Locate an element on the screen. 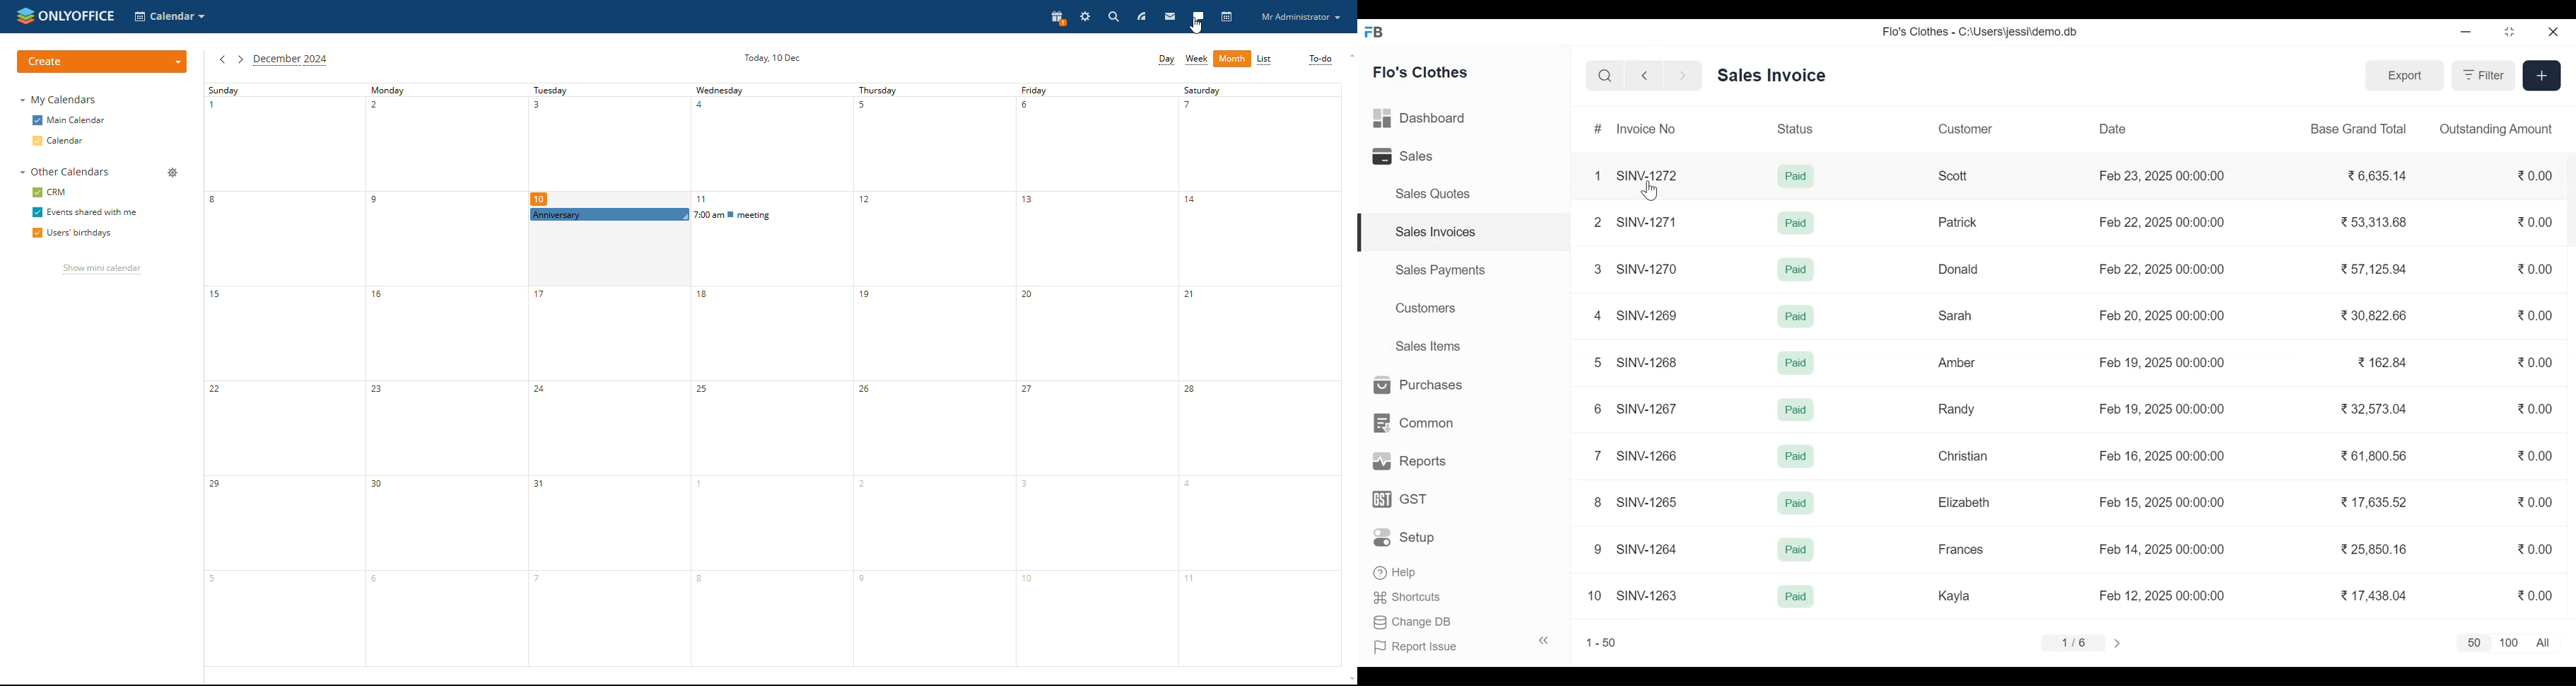  SINV-1265 is located at coordinates (1645, 502).